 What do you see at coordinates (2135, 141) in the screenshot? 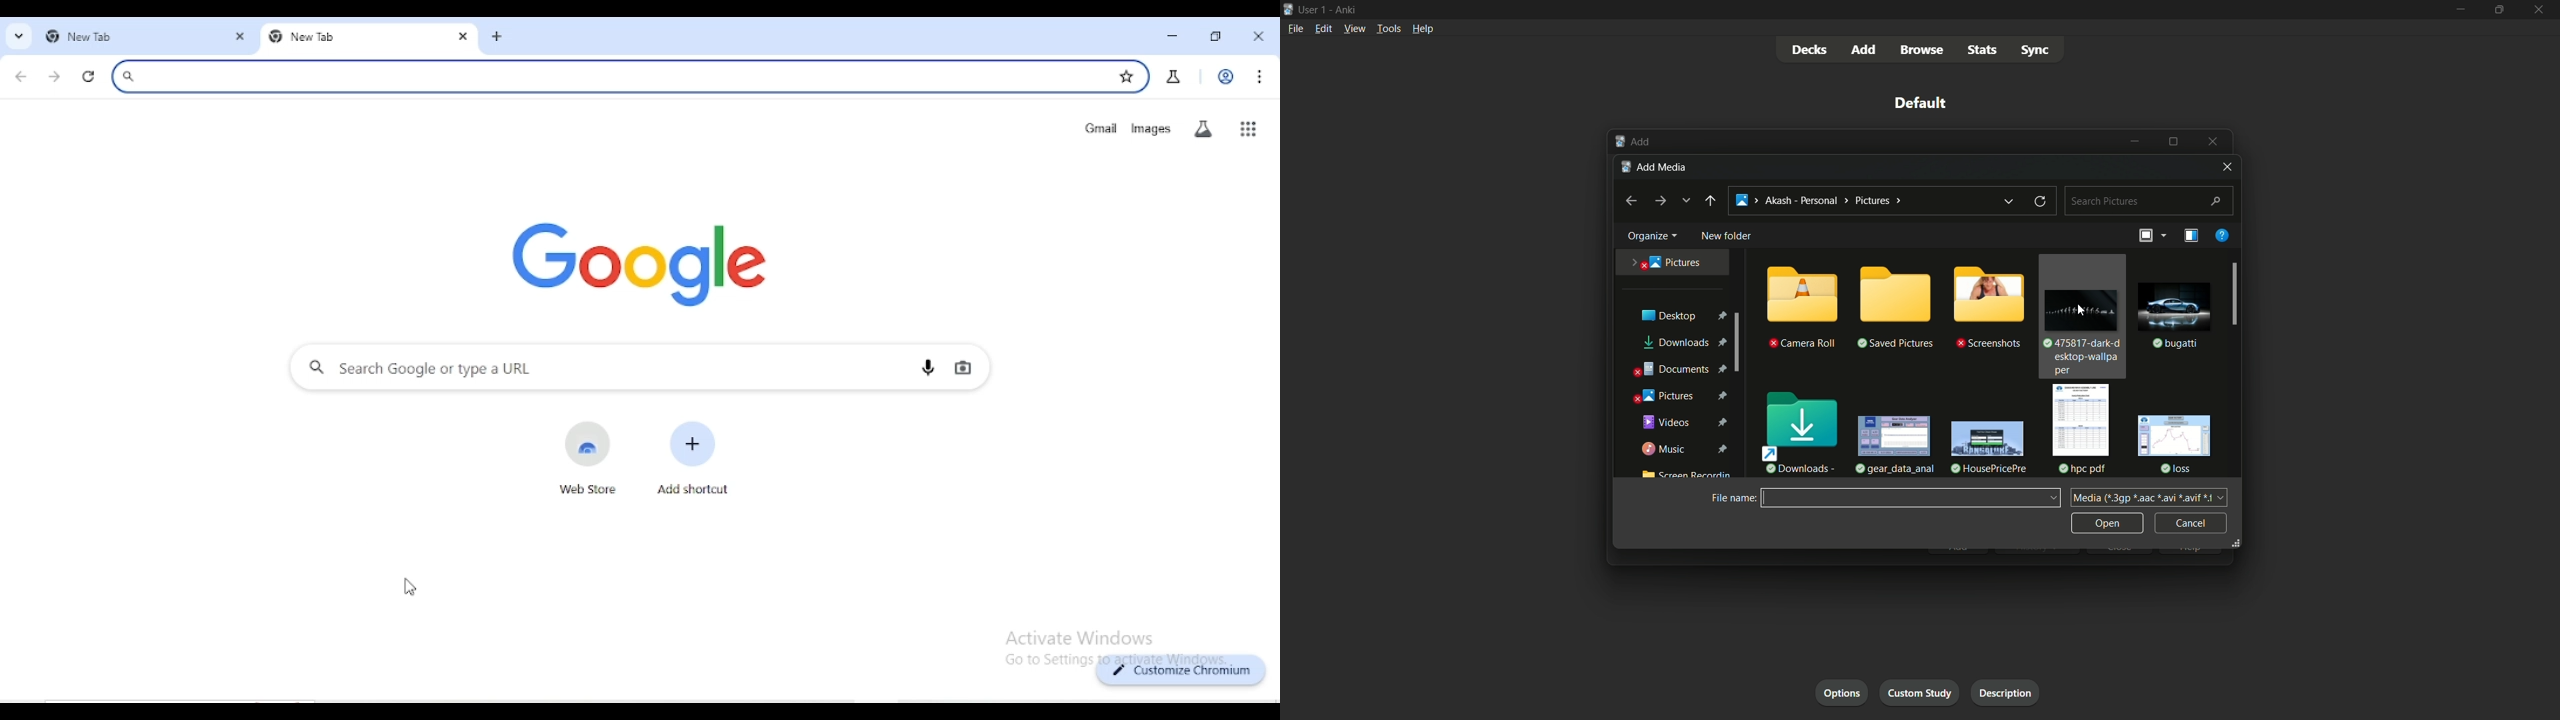
I see `Minimize` at bounding box center [2135, 141].